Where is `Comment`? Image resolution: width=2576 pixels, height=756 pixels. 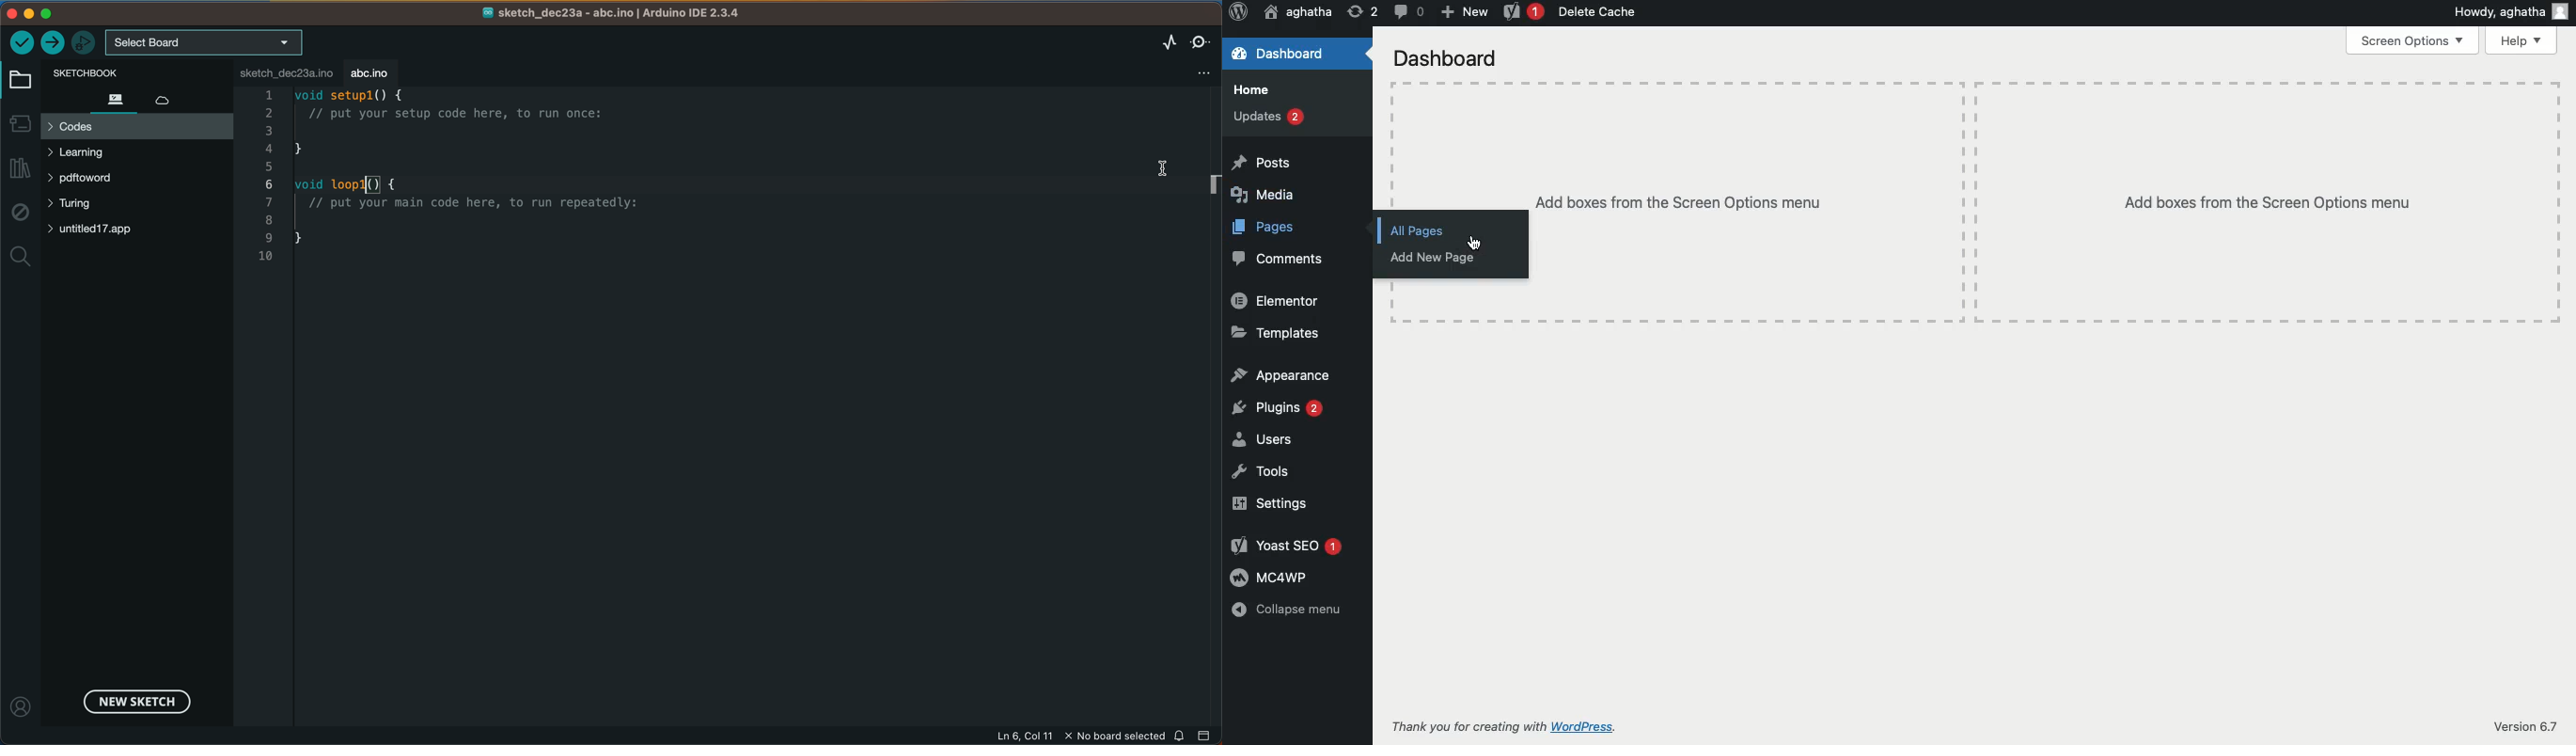
Comment is located at coordinates (1407, 11).